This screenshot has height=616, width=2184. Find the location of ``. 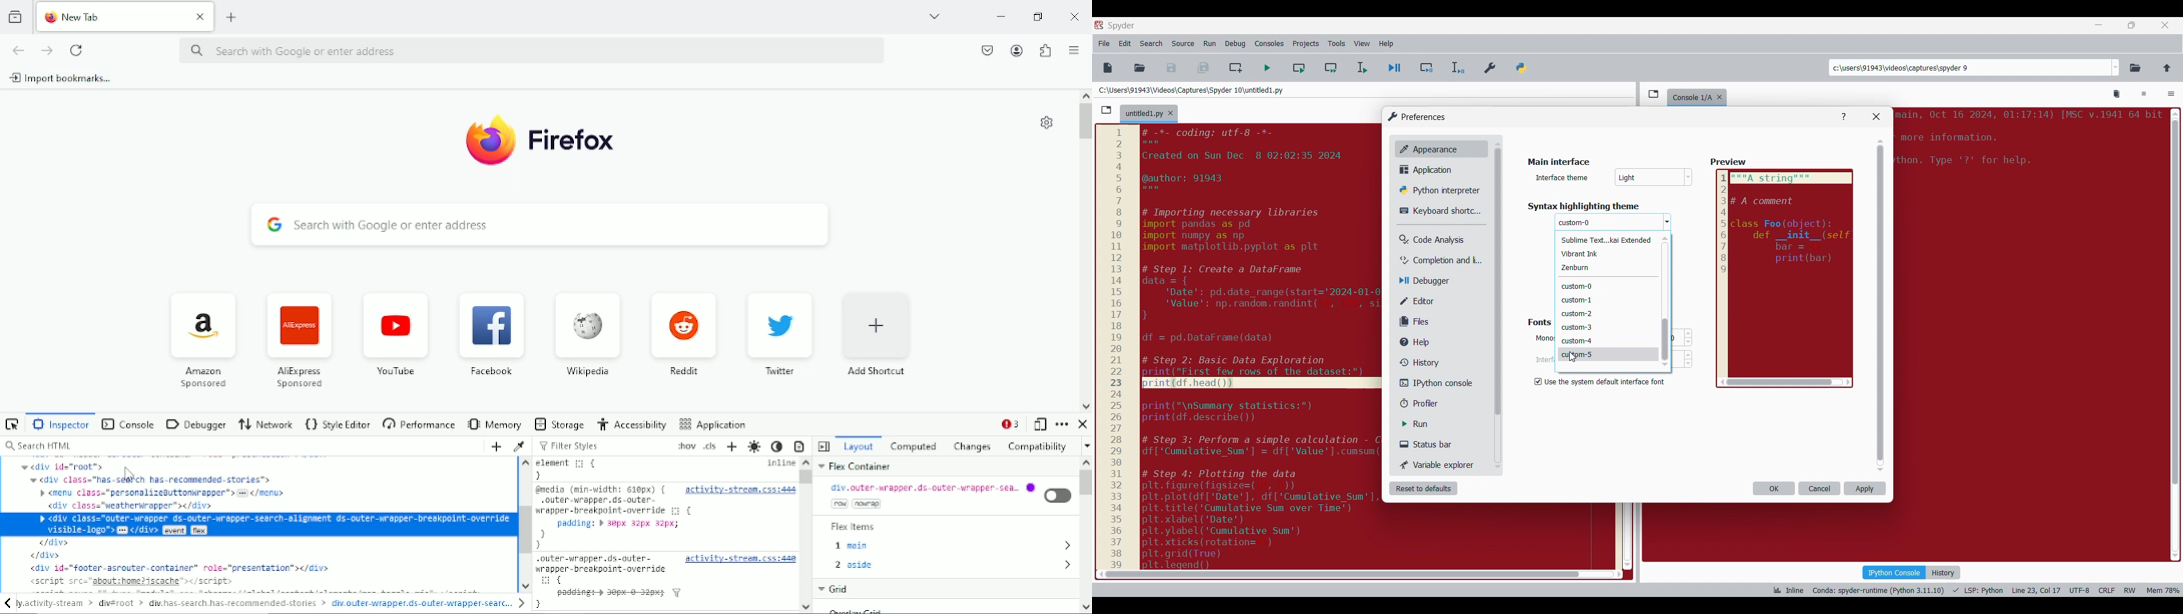

 is located at coordinates (1572, 356).